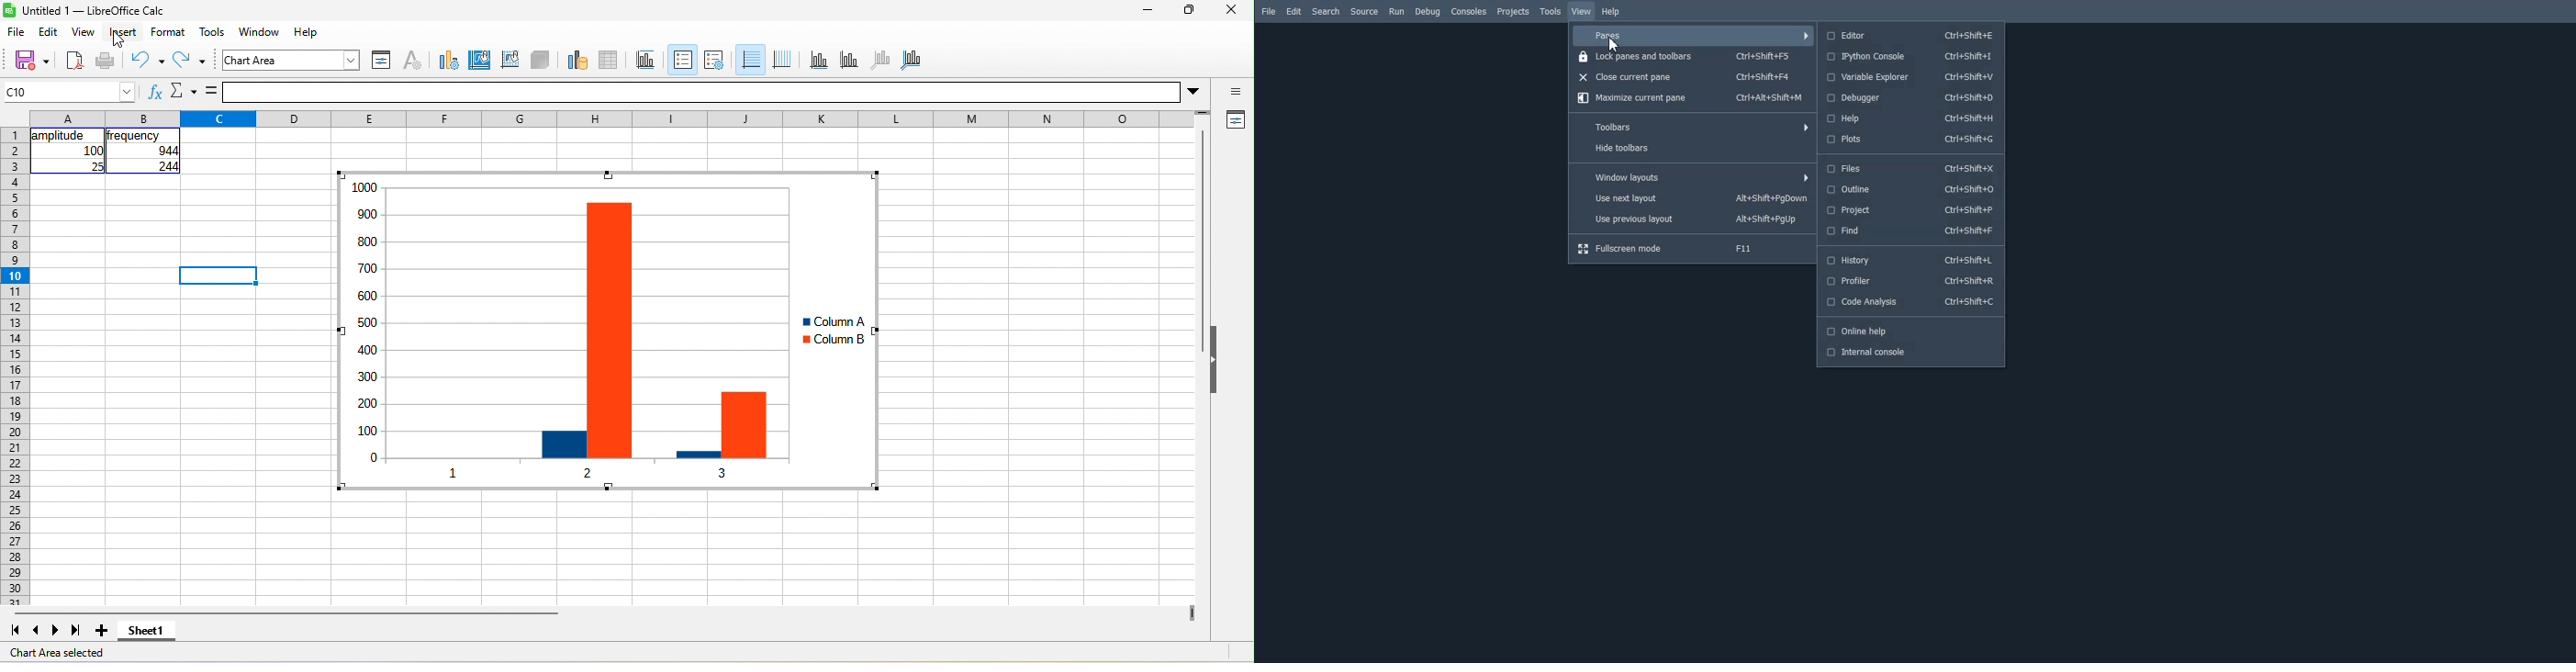 The width and height of the screenshot is (2576, 672). What do you see at coordinates (575, 59) in the screenshot?
I see `data range` at bounding box center [575, 59].